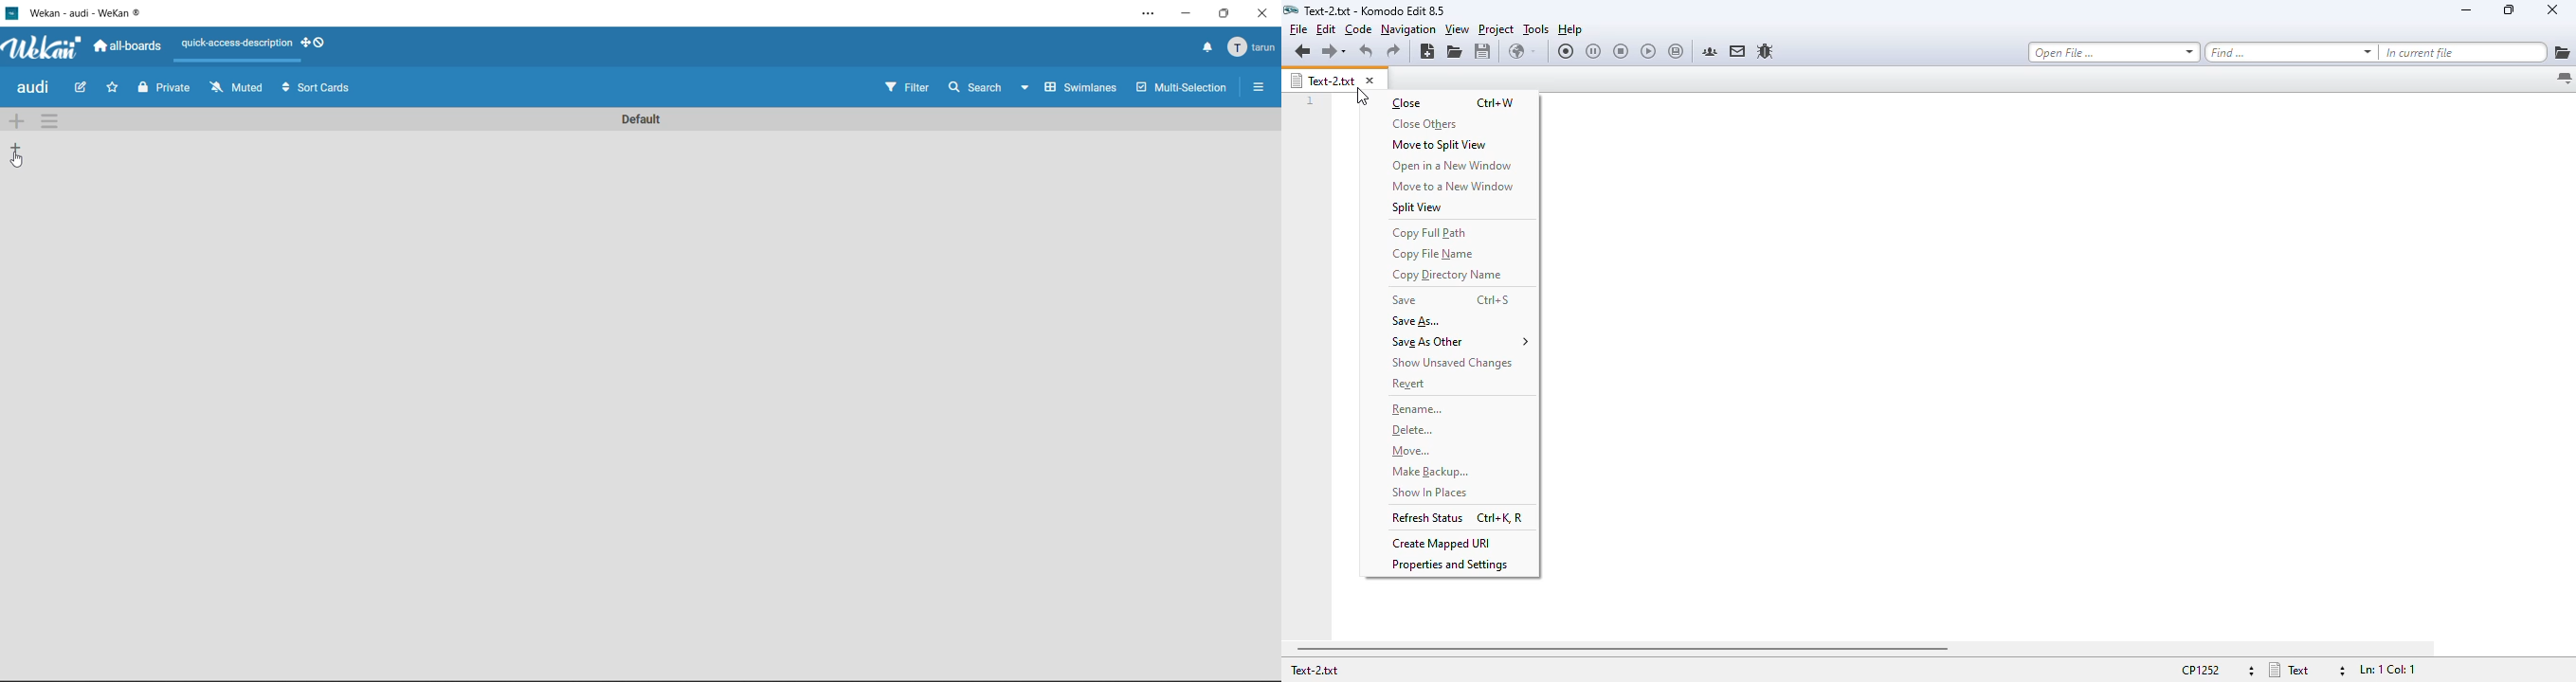 The width and height of the screenshot is (2576, 700). Describe the element at coordinates (1570, 30) in the screenshot. I see `help` at that location.